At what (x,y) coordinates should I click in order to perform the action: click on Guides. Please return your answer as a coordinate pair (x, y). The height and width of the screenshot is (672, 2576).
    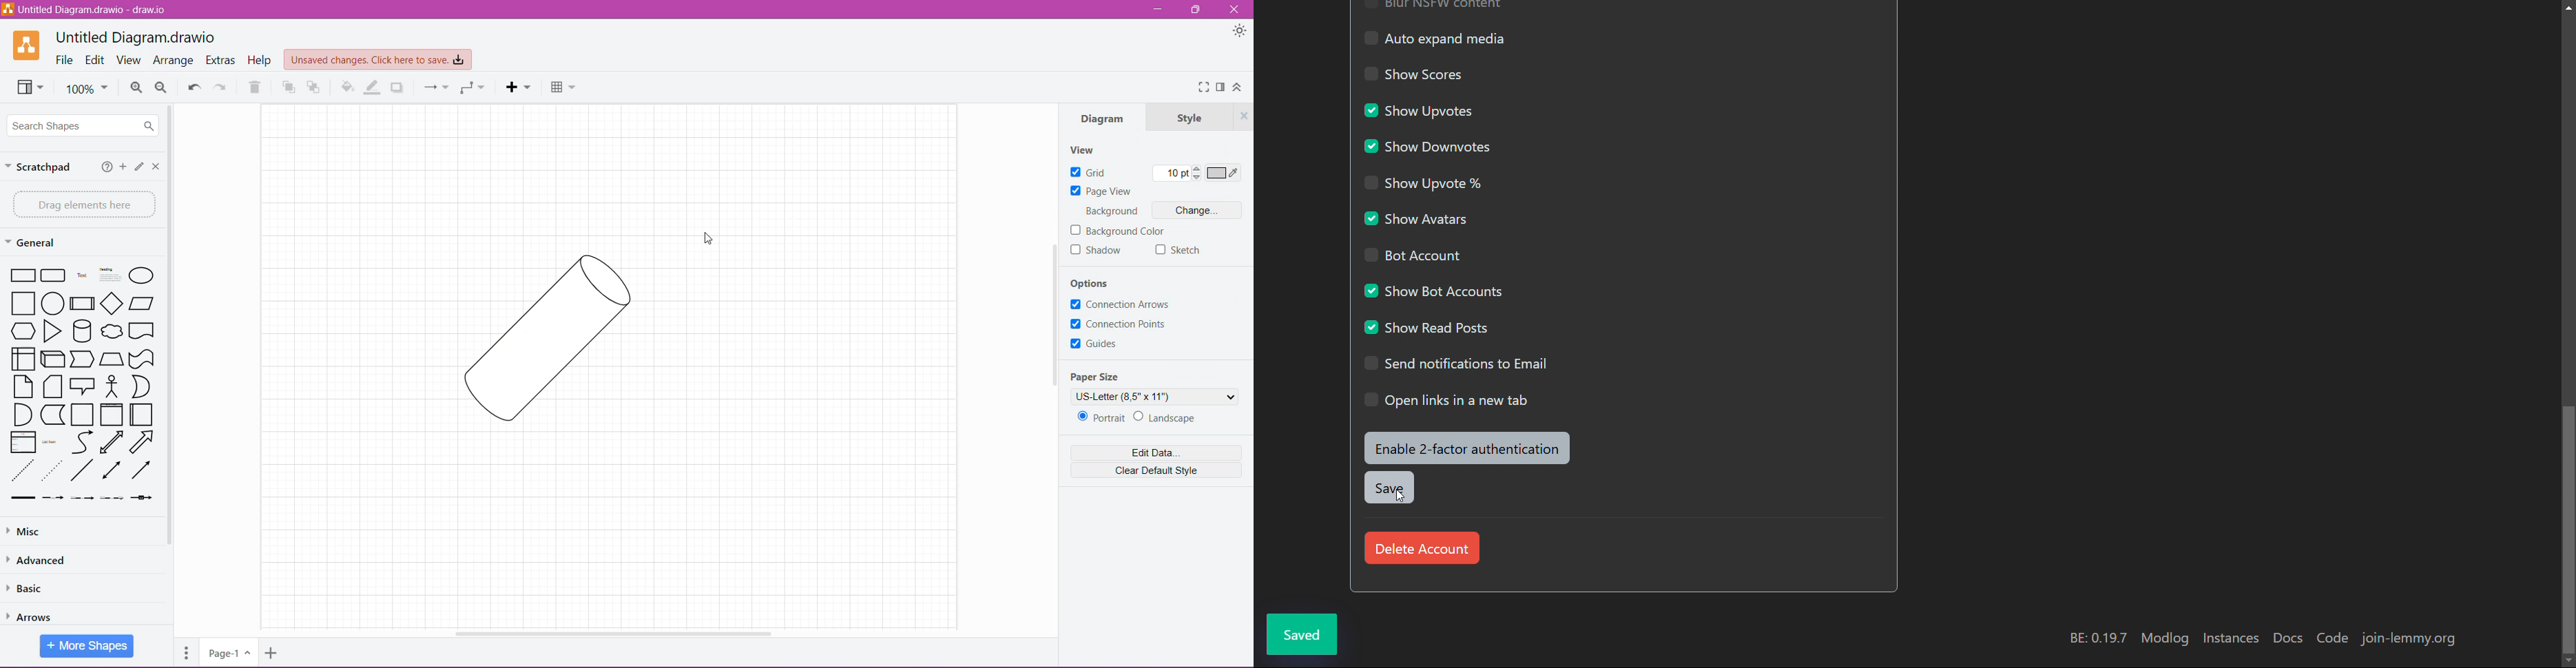
    Looking at the image, I should click on (1098, 346).